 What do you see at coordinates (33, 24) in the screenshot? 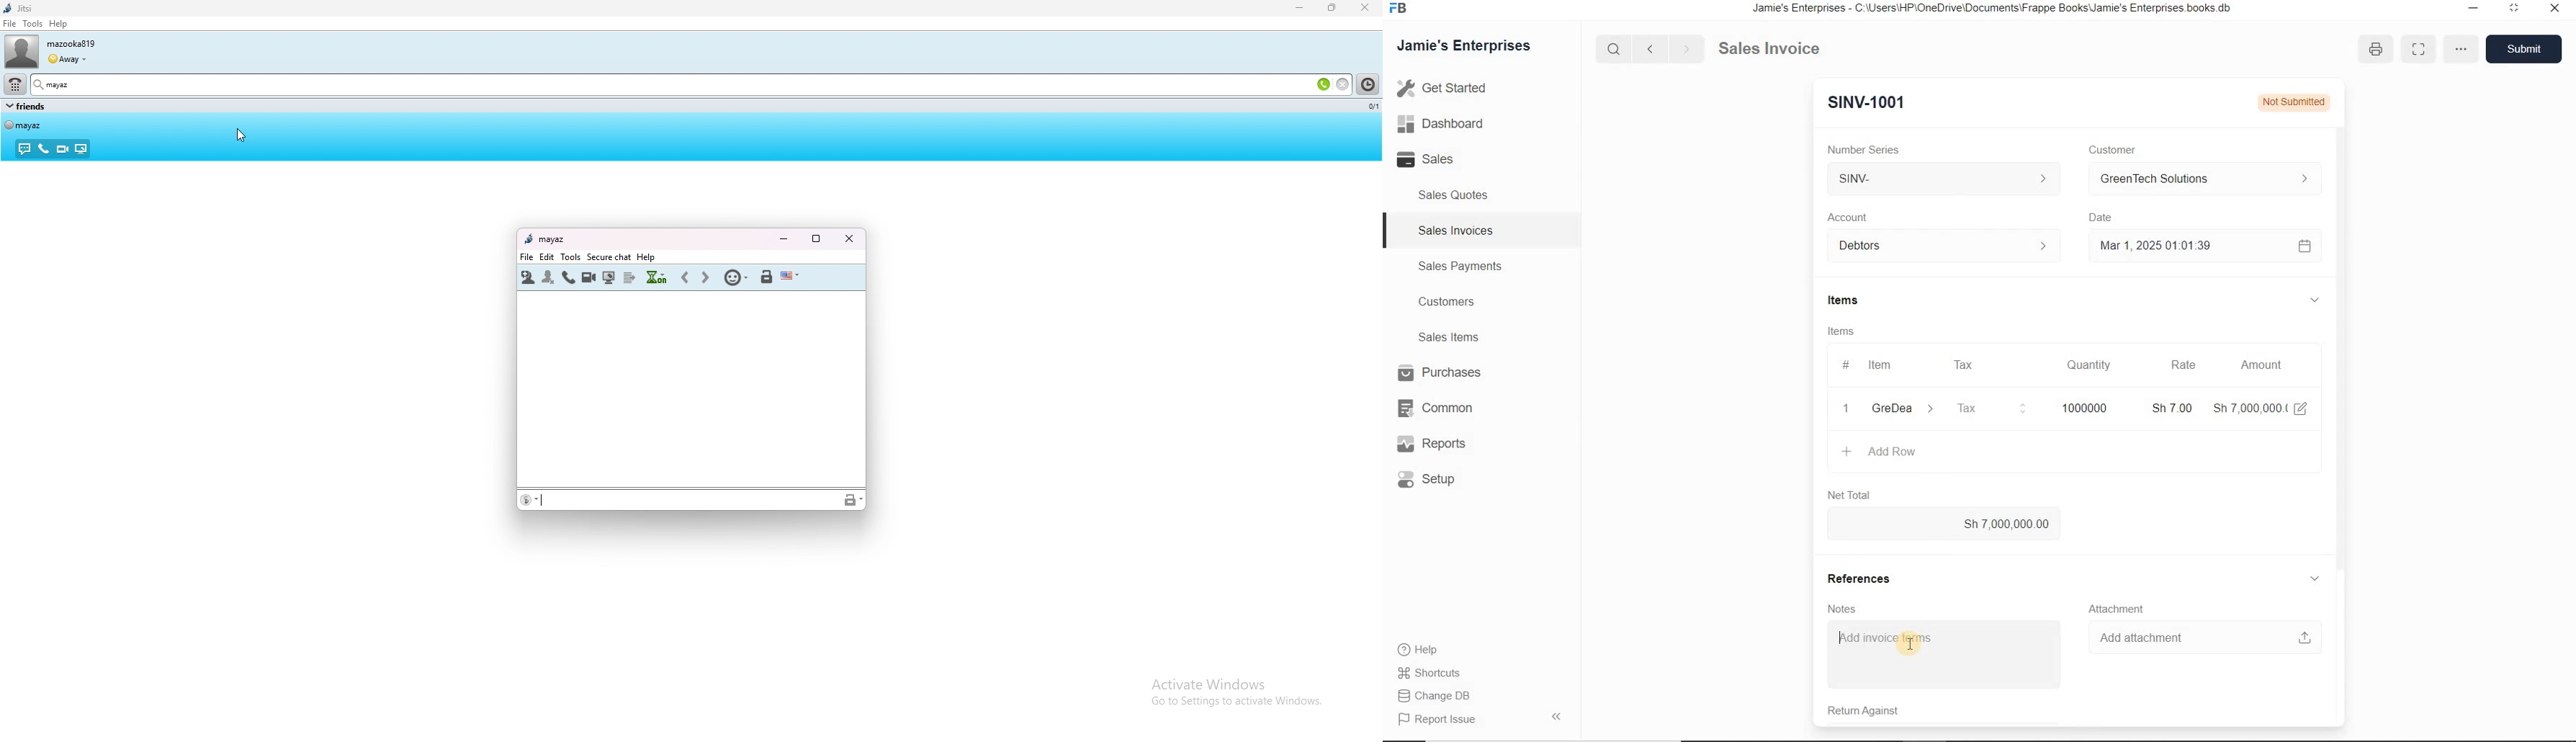
I see `tools` at bounding box center [33, 24].